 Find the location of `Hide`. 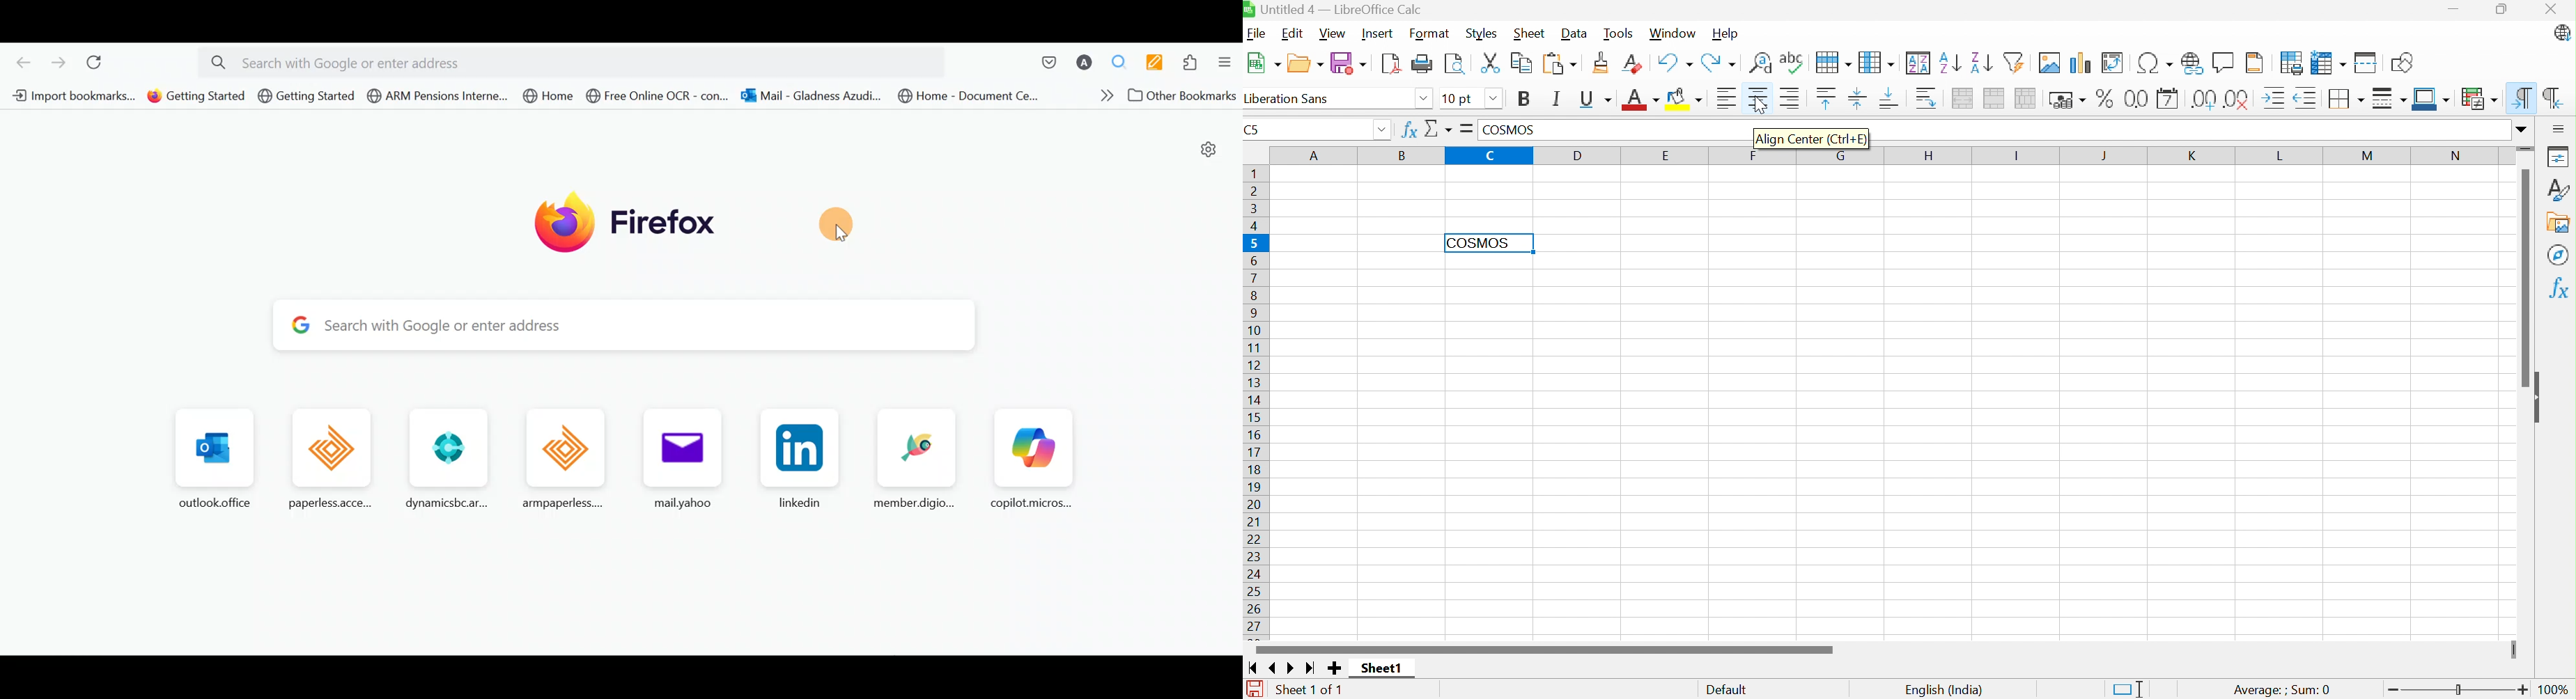

Hide is located at coordinates (2543, 398).